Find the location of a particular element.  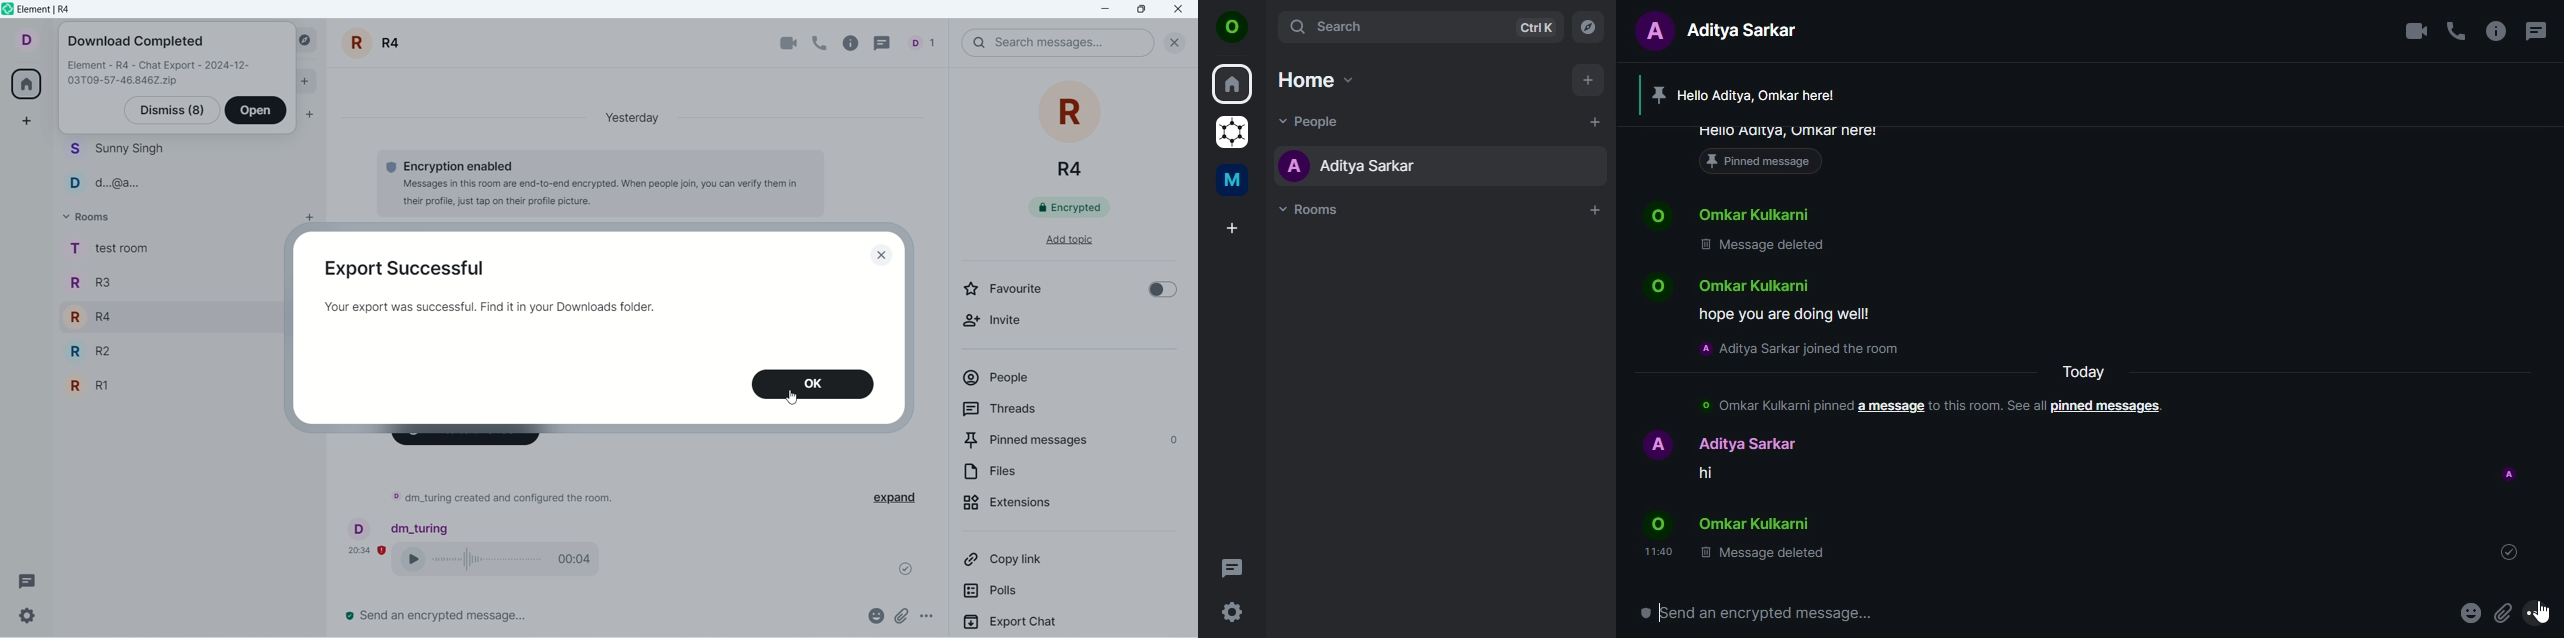

message sent is located at coordinates (2511, 552).